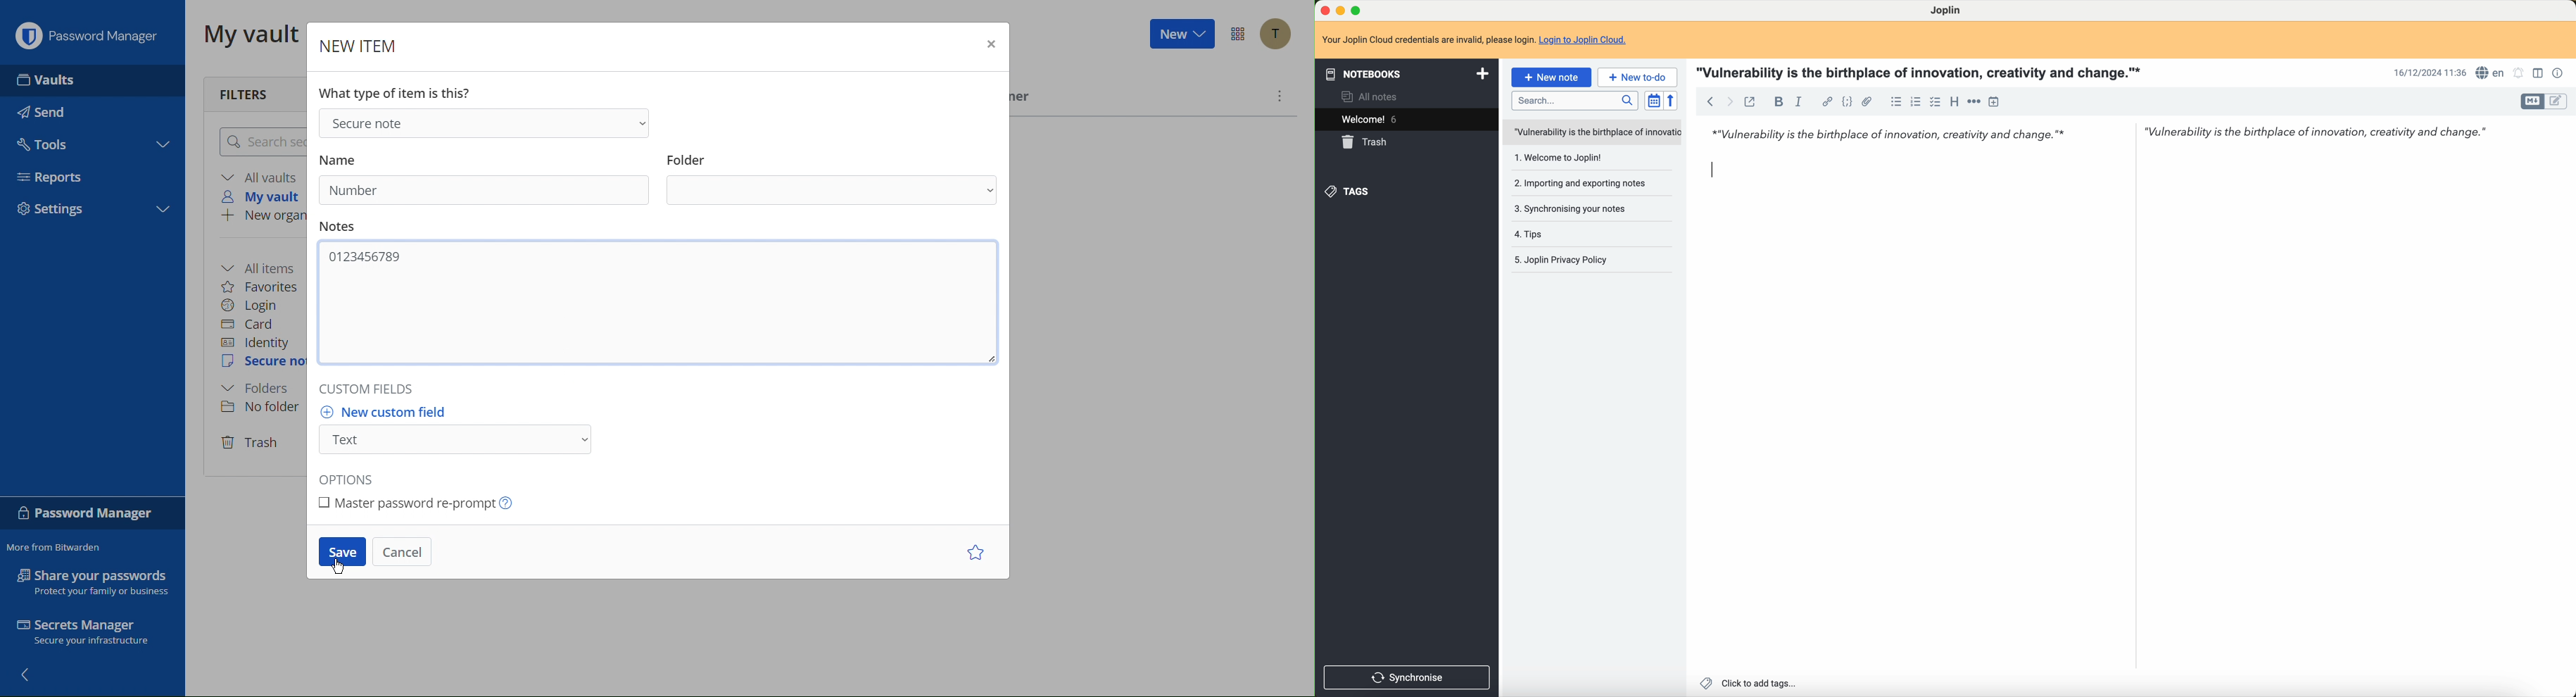 The height and width of the screenshot is (700, 2576). Describe the element at coordinates (1826, 101) in the screenshot. I see `hyperlink` at that location.